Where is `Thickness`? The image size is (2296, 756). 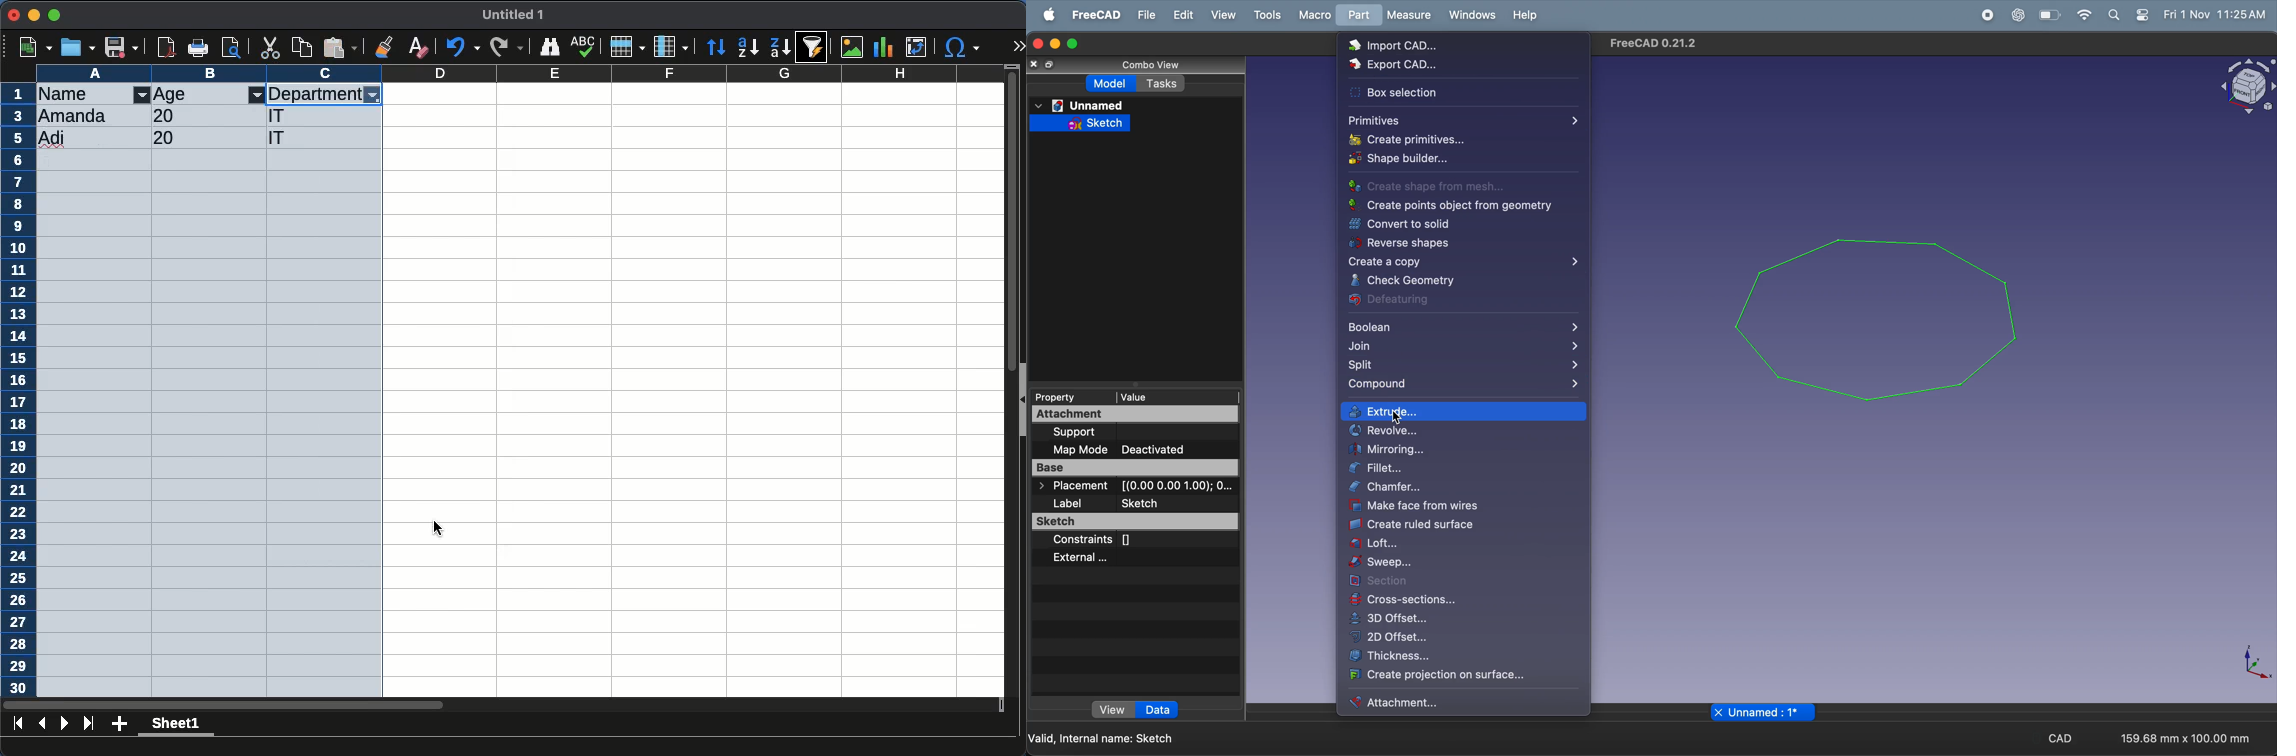 Thickness is located at coordinates (1461, 659).